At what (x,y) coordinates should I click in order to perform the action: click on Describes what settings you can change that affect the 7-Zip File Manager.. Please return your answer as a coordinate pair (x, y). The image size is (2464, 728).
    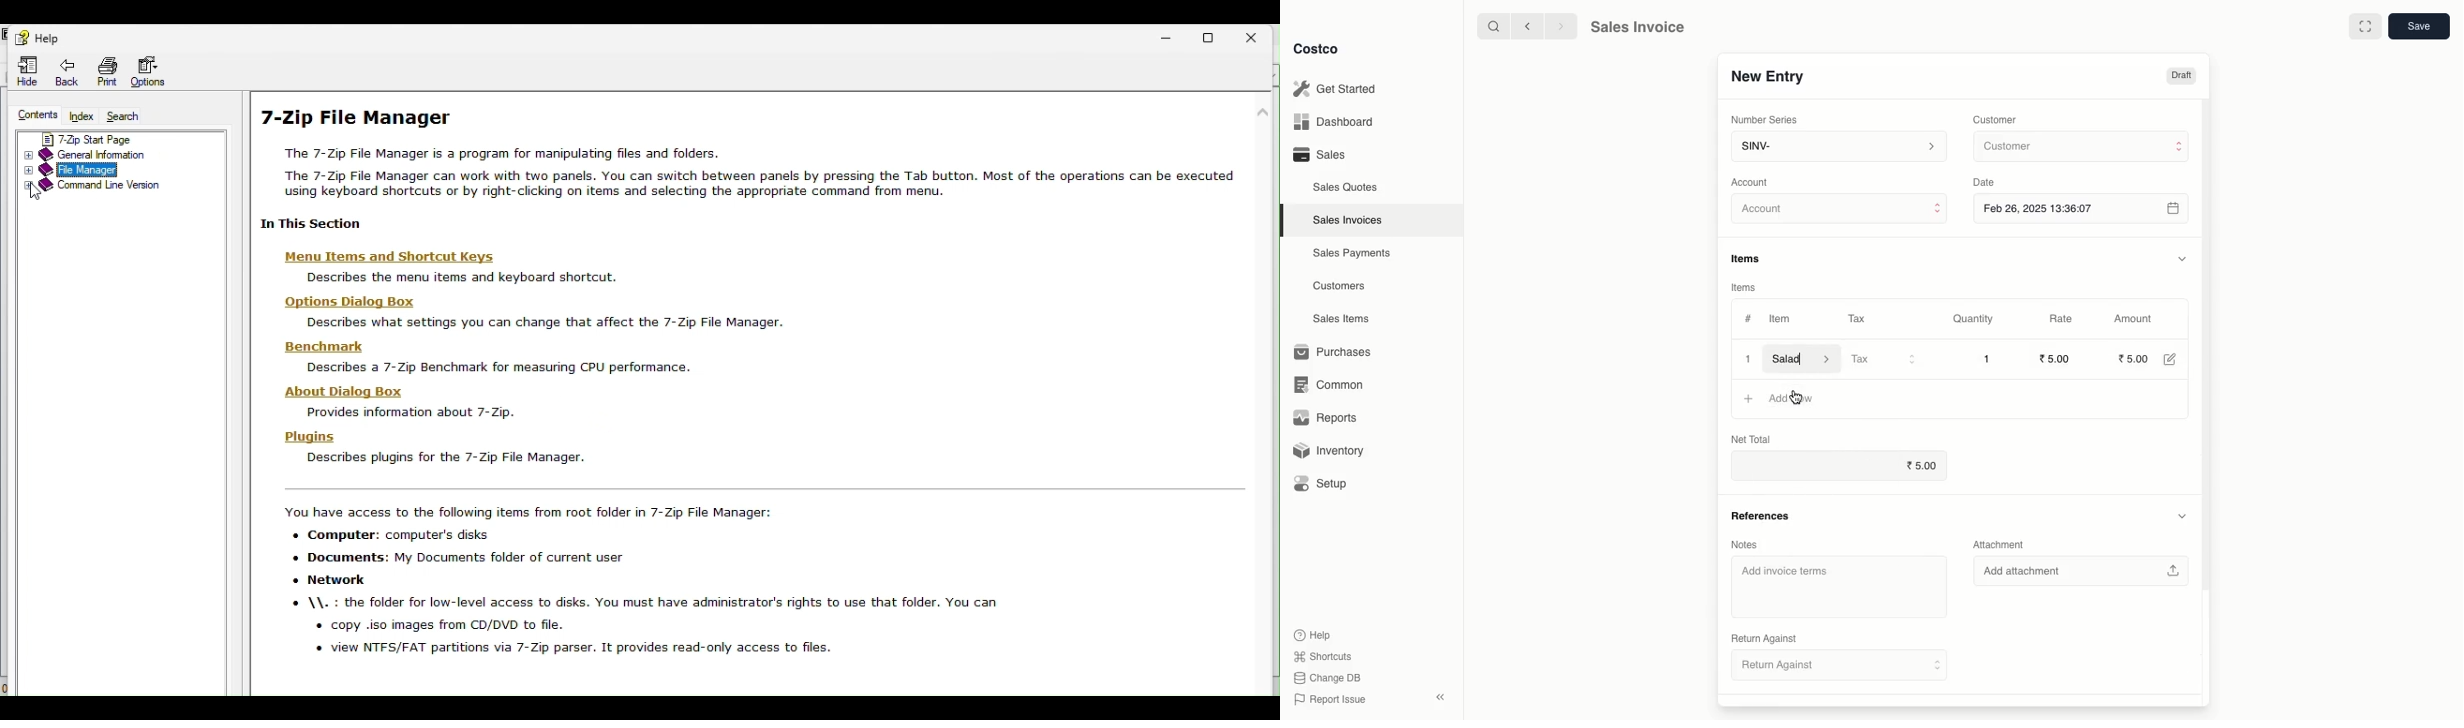
    Looking at the image, I should click on (539, 323).